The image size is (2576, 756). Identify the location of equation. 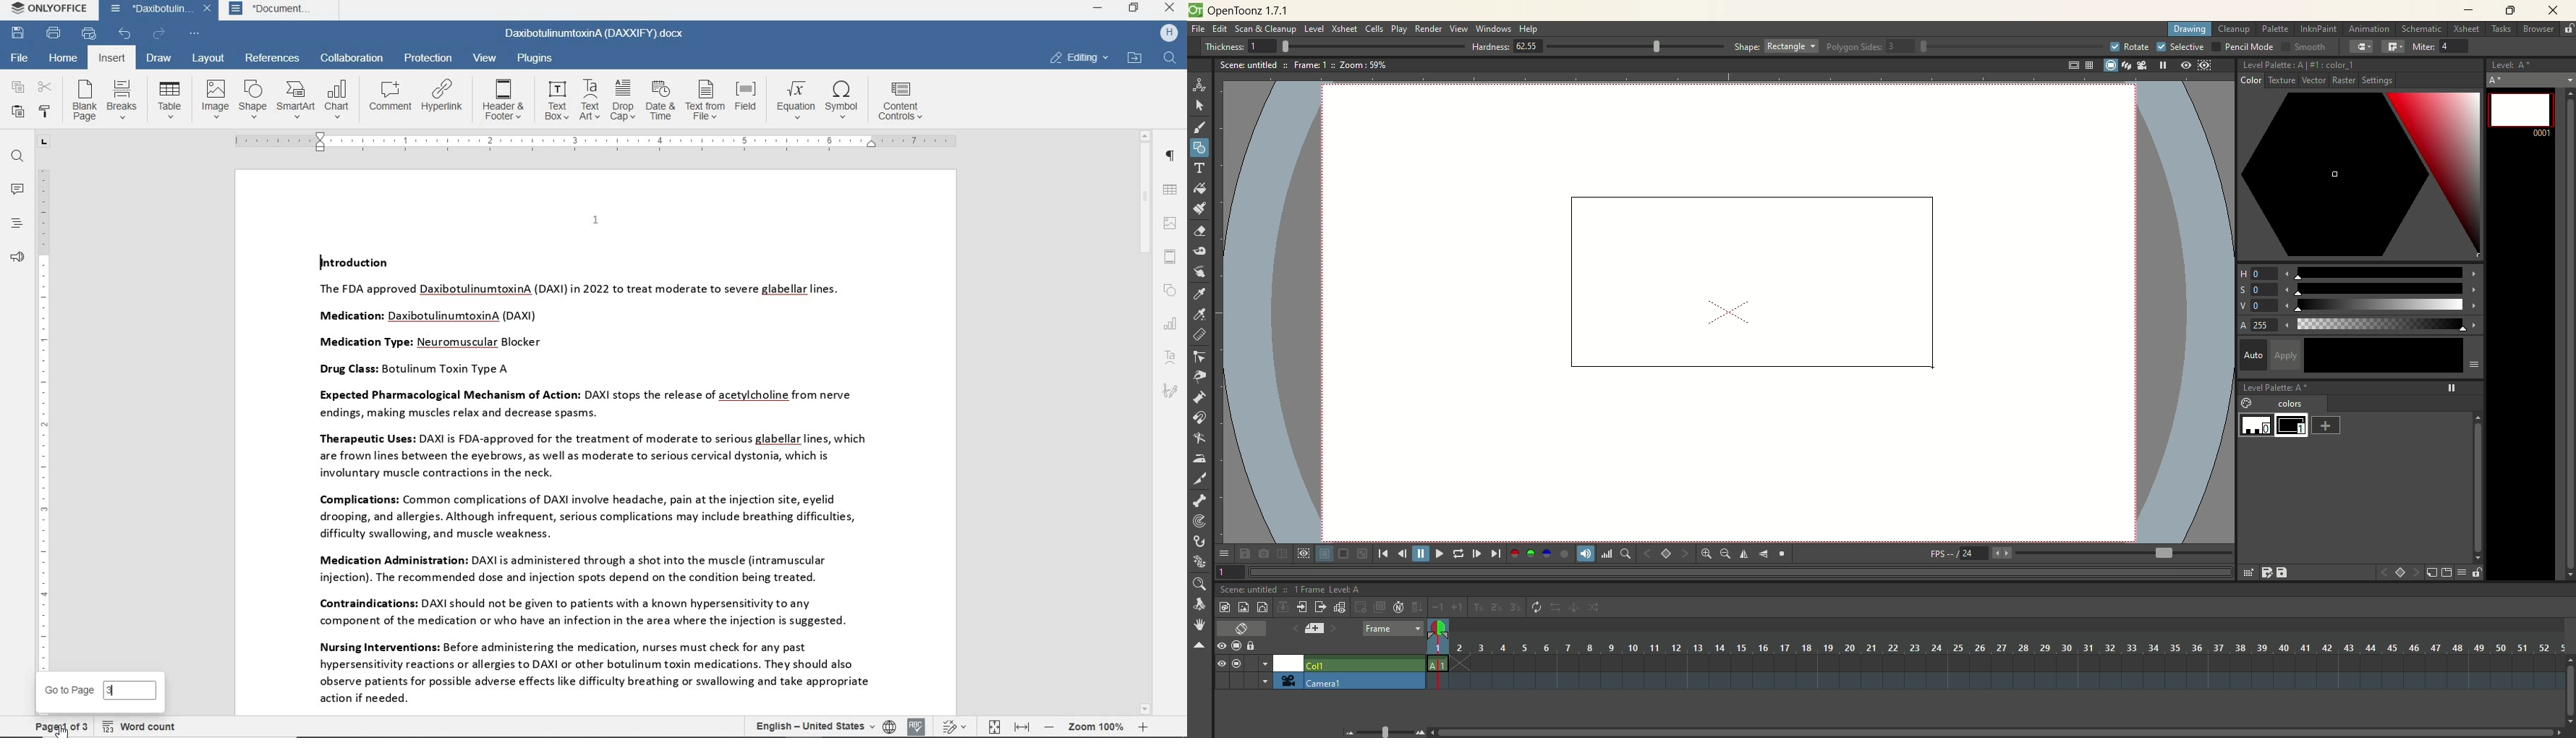
(794, 100).